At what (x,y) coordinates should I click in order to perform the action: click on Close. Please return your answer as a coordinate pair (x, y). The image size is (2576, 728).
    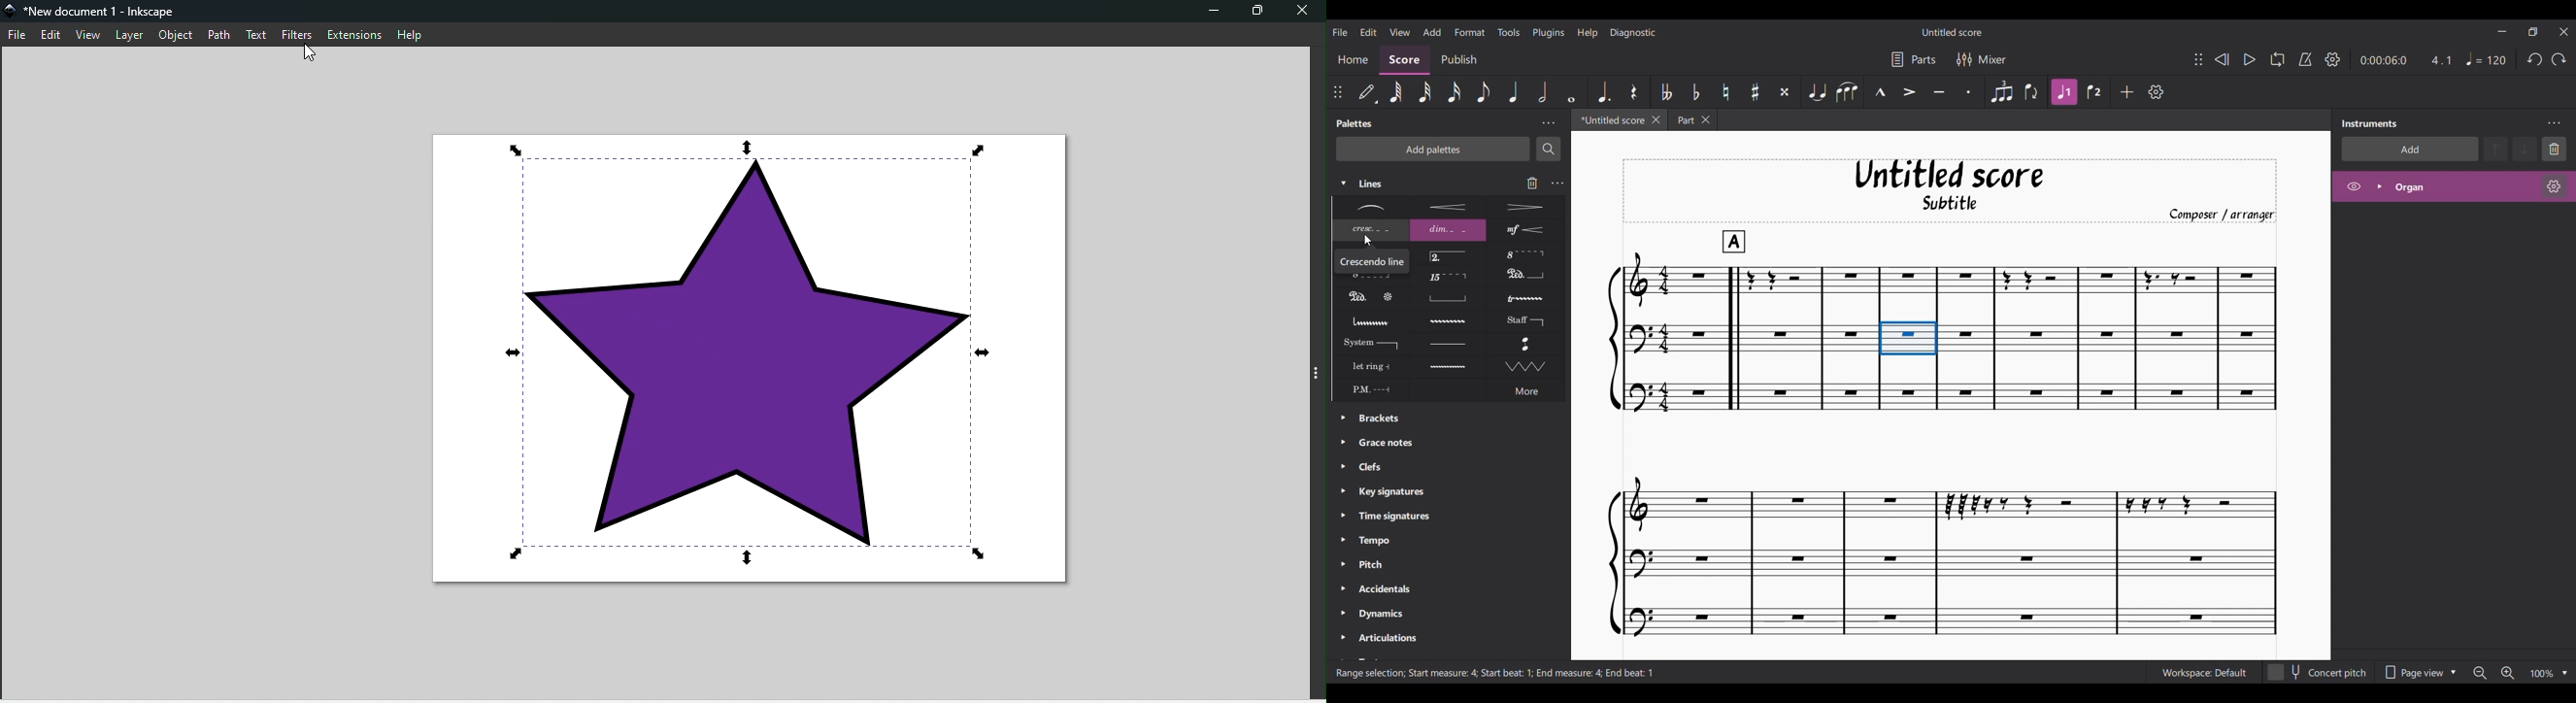
    Looking at the image, I should click on (1307, 10).